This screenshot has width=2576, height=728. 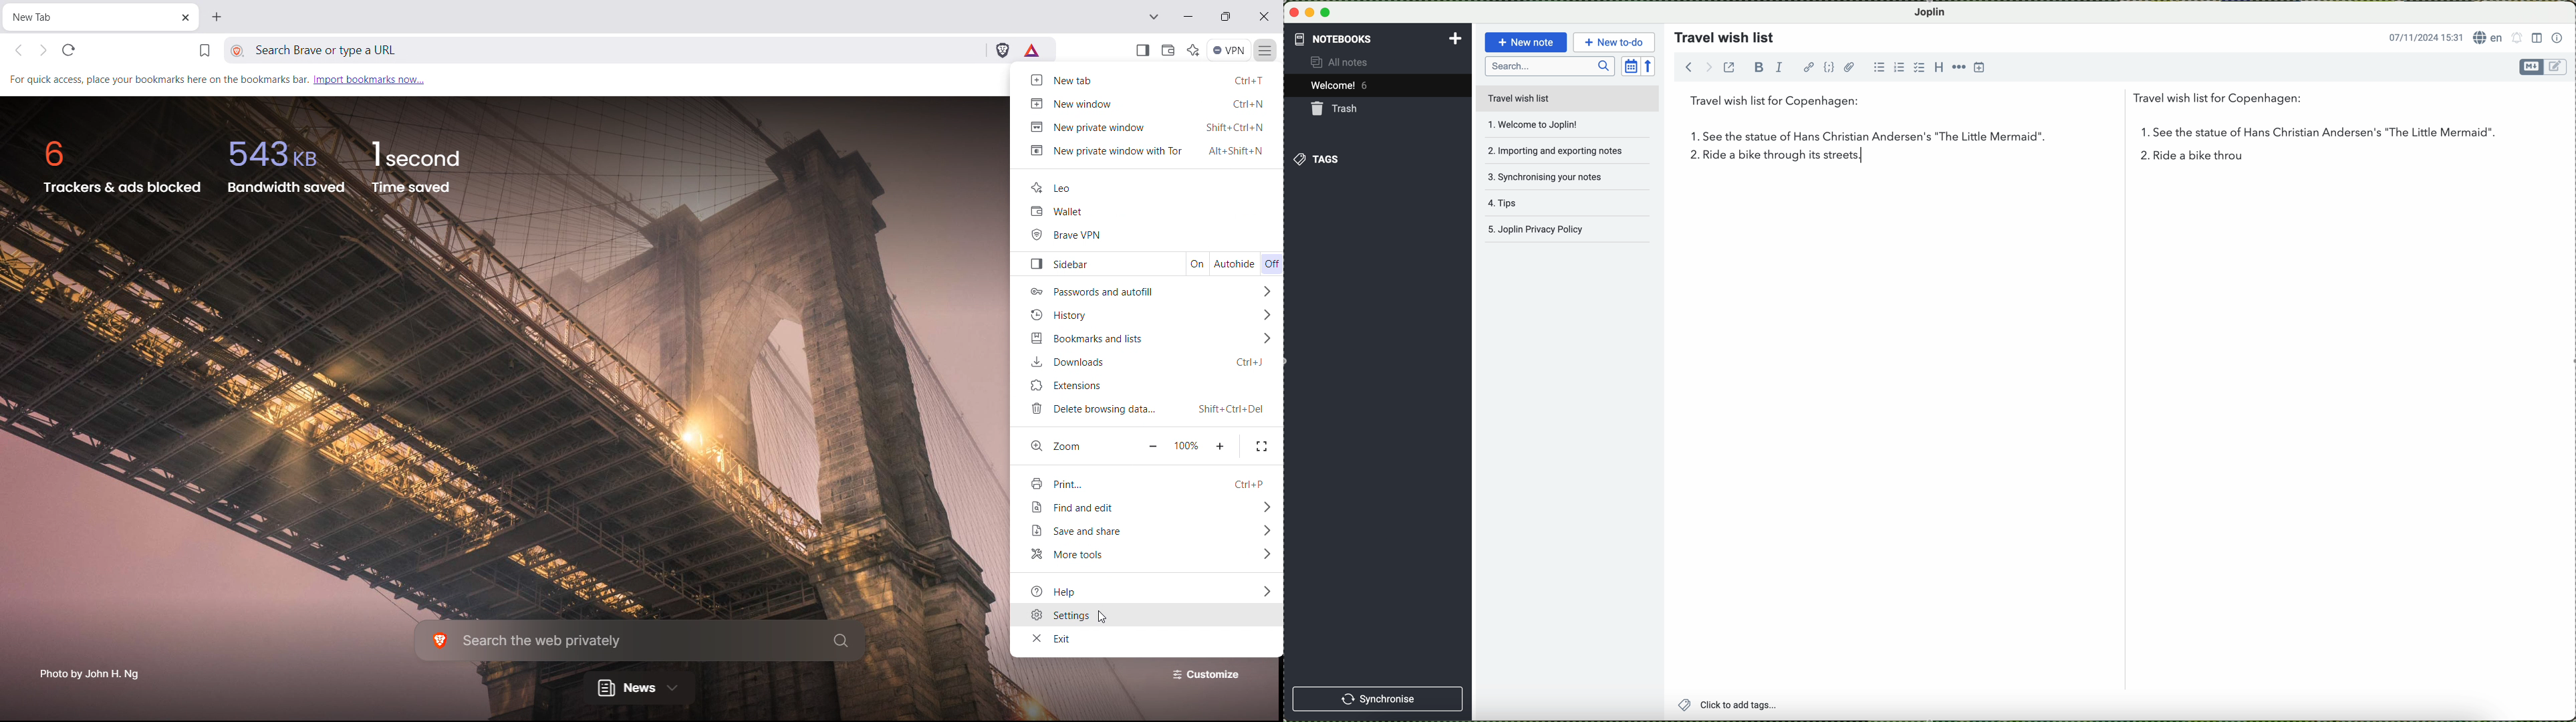 What do you see at coordinates (1552, 125) in the screenshot?
I see `welcome to joplin` at bounding box center [1552, 125].